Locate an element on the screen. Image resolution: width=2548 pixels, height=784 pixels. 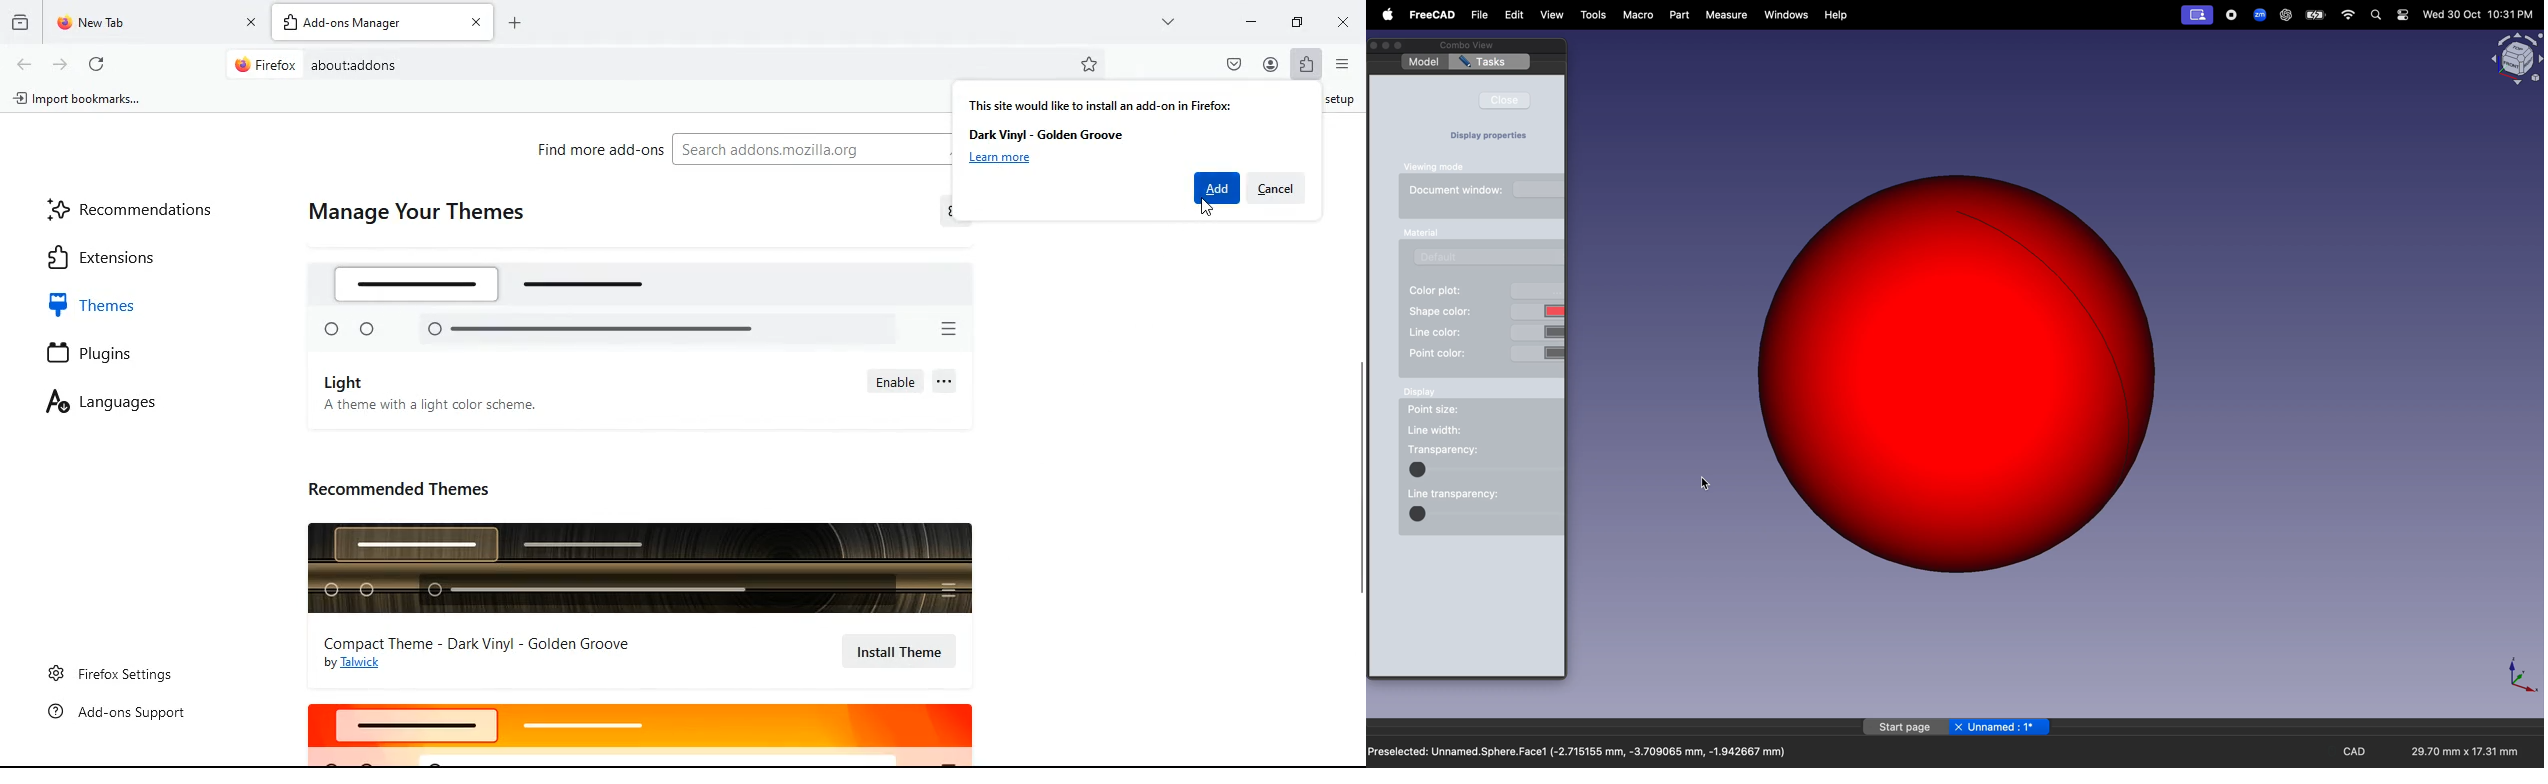
line tranparency is located at coordinates (1456, 495).